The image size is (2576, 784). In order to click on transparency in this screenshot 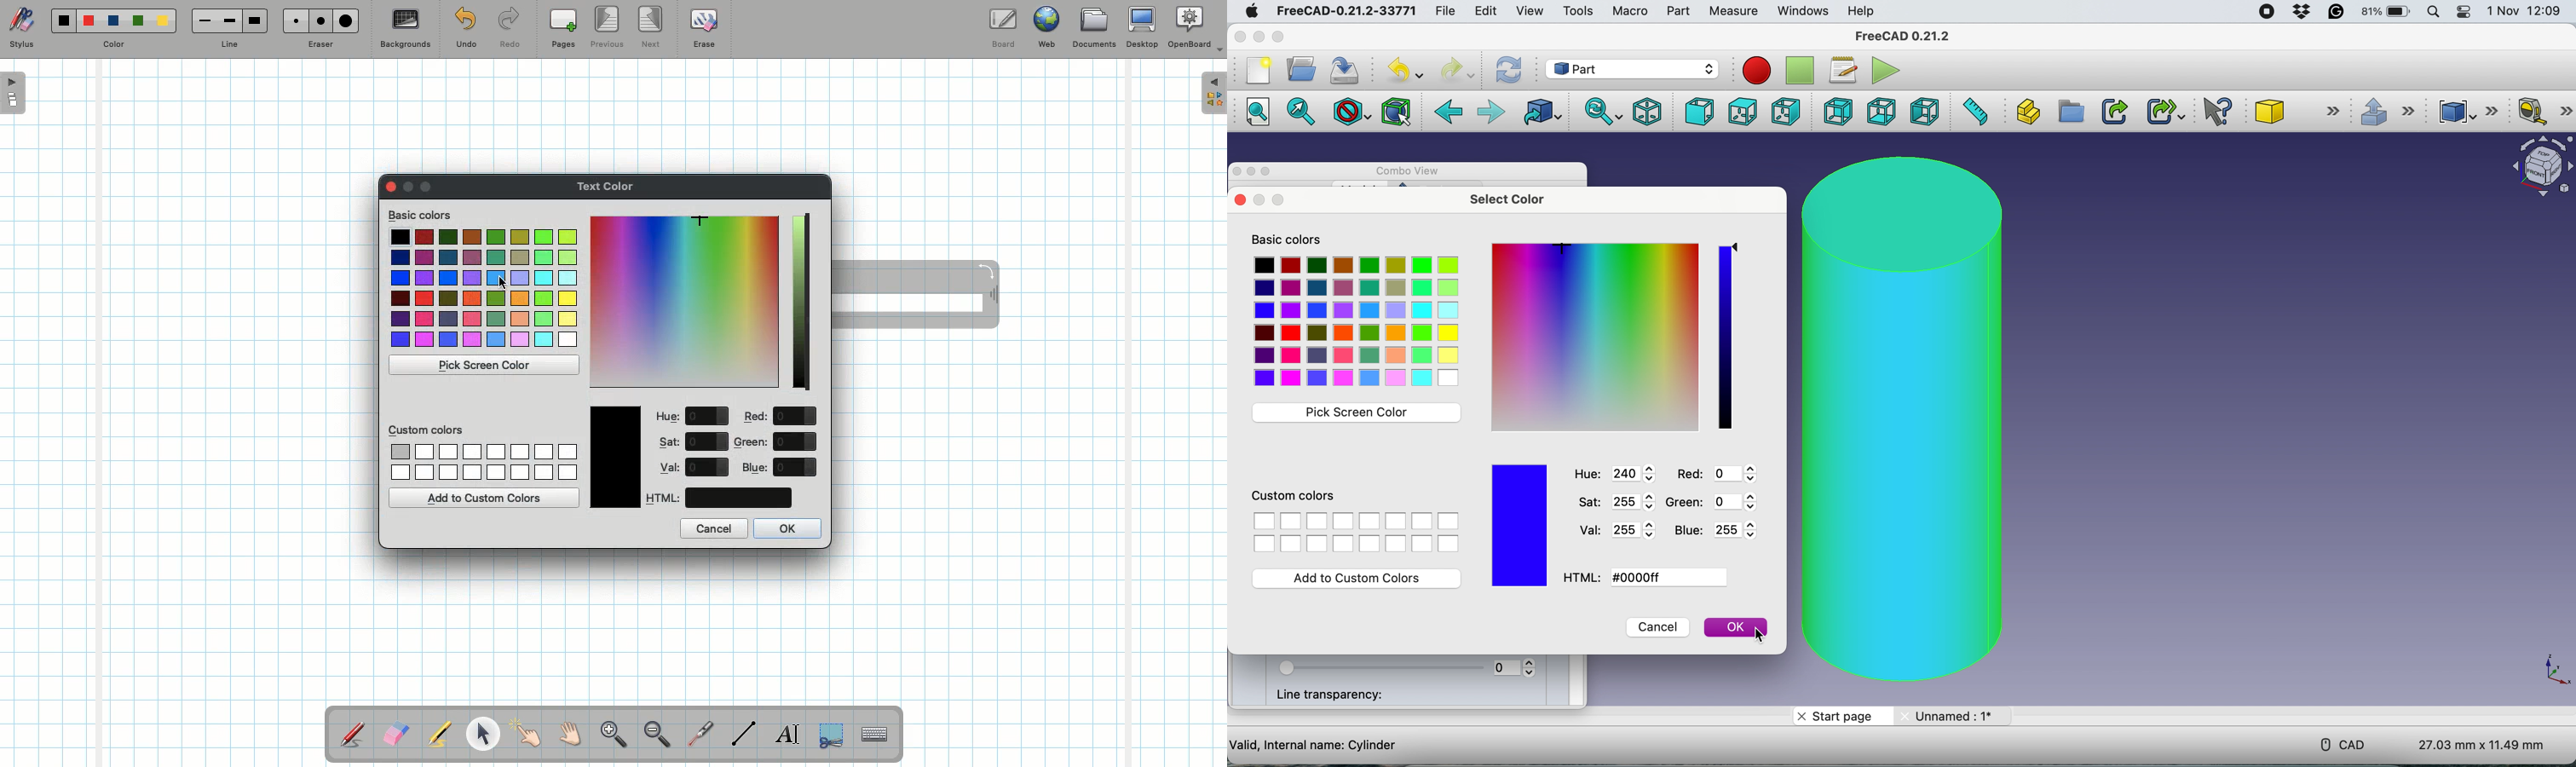, I will do `click(1405, 667)`.